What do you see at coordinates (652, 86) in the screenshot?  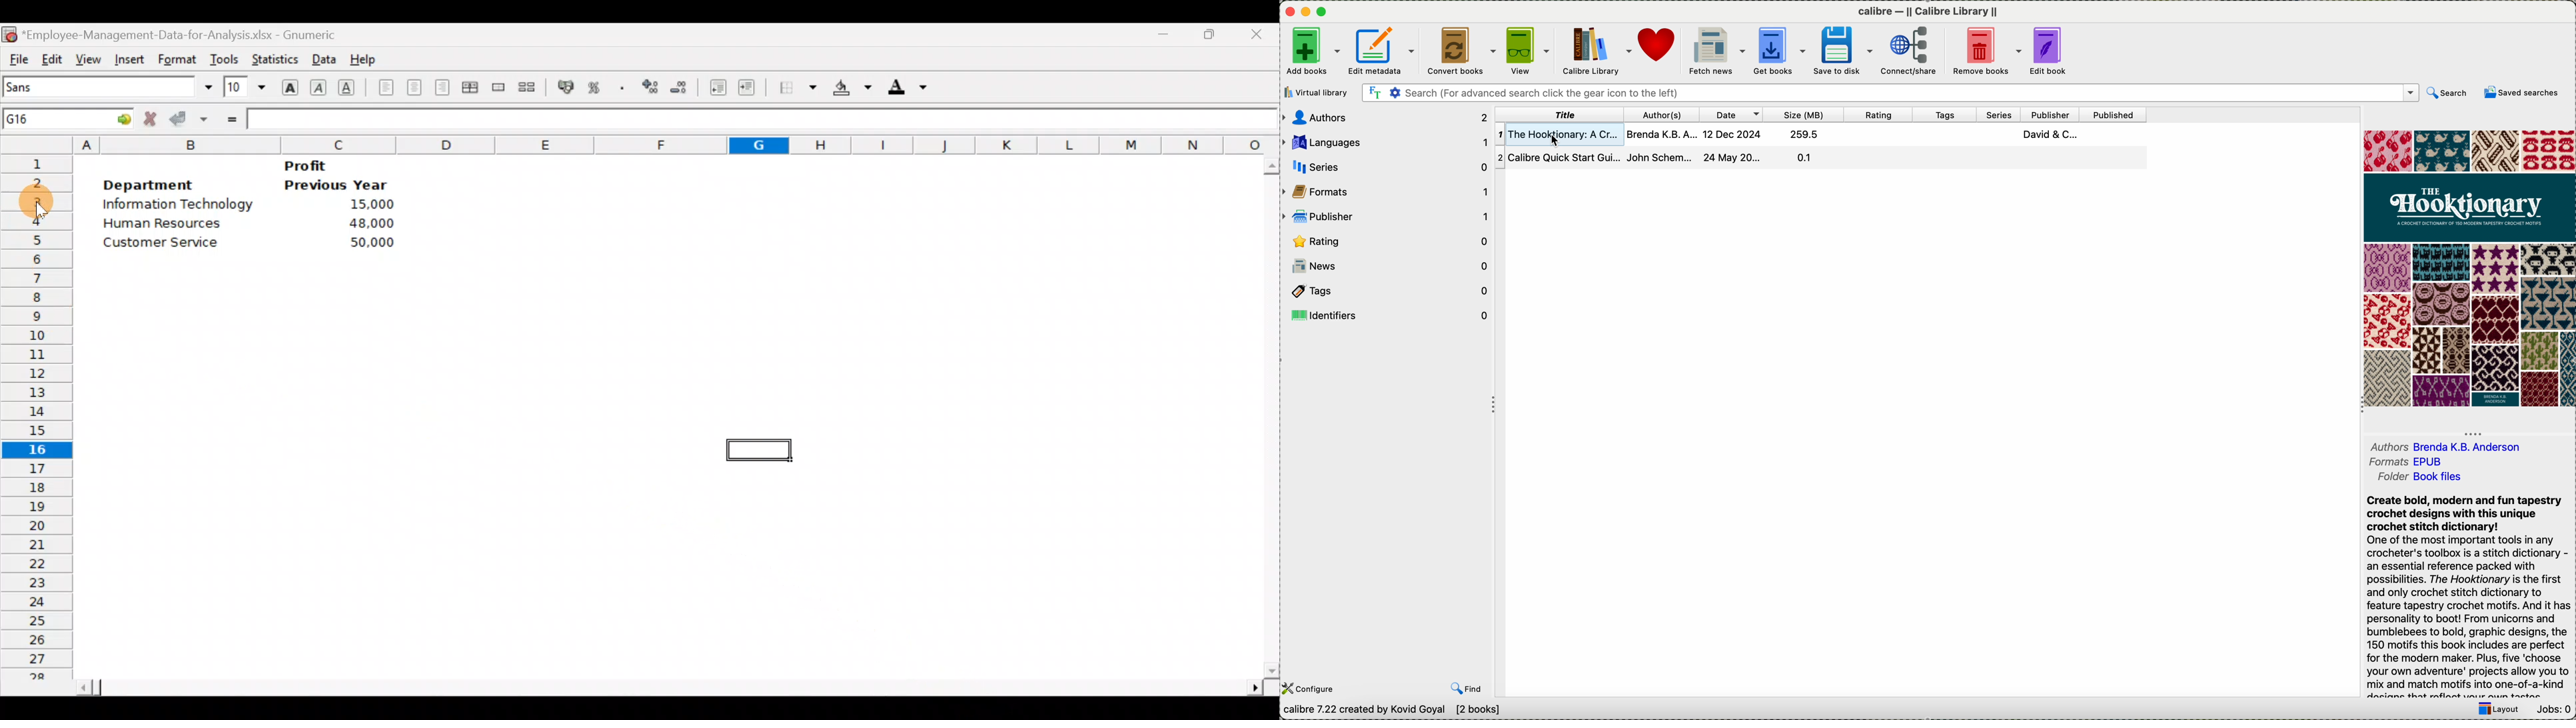 I see `Increase decimals` at bounding box center [652, 86].